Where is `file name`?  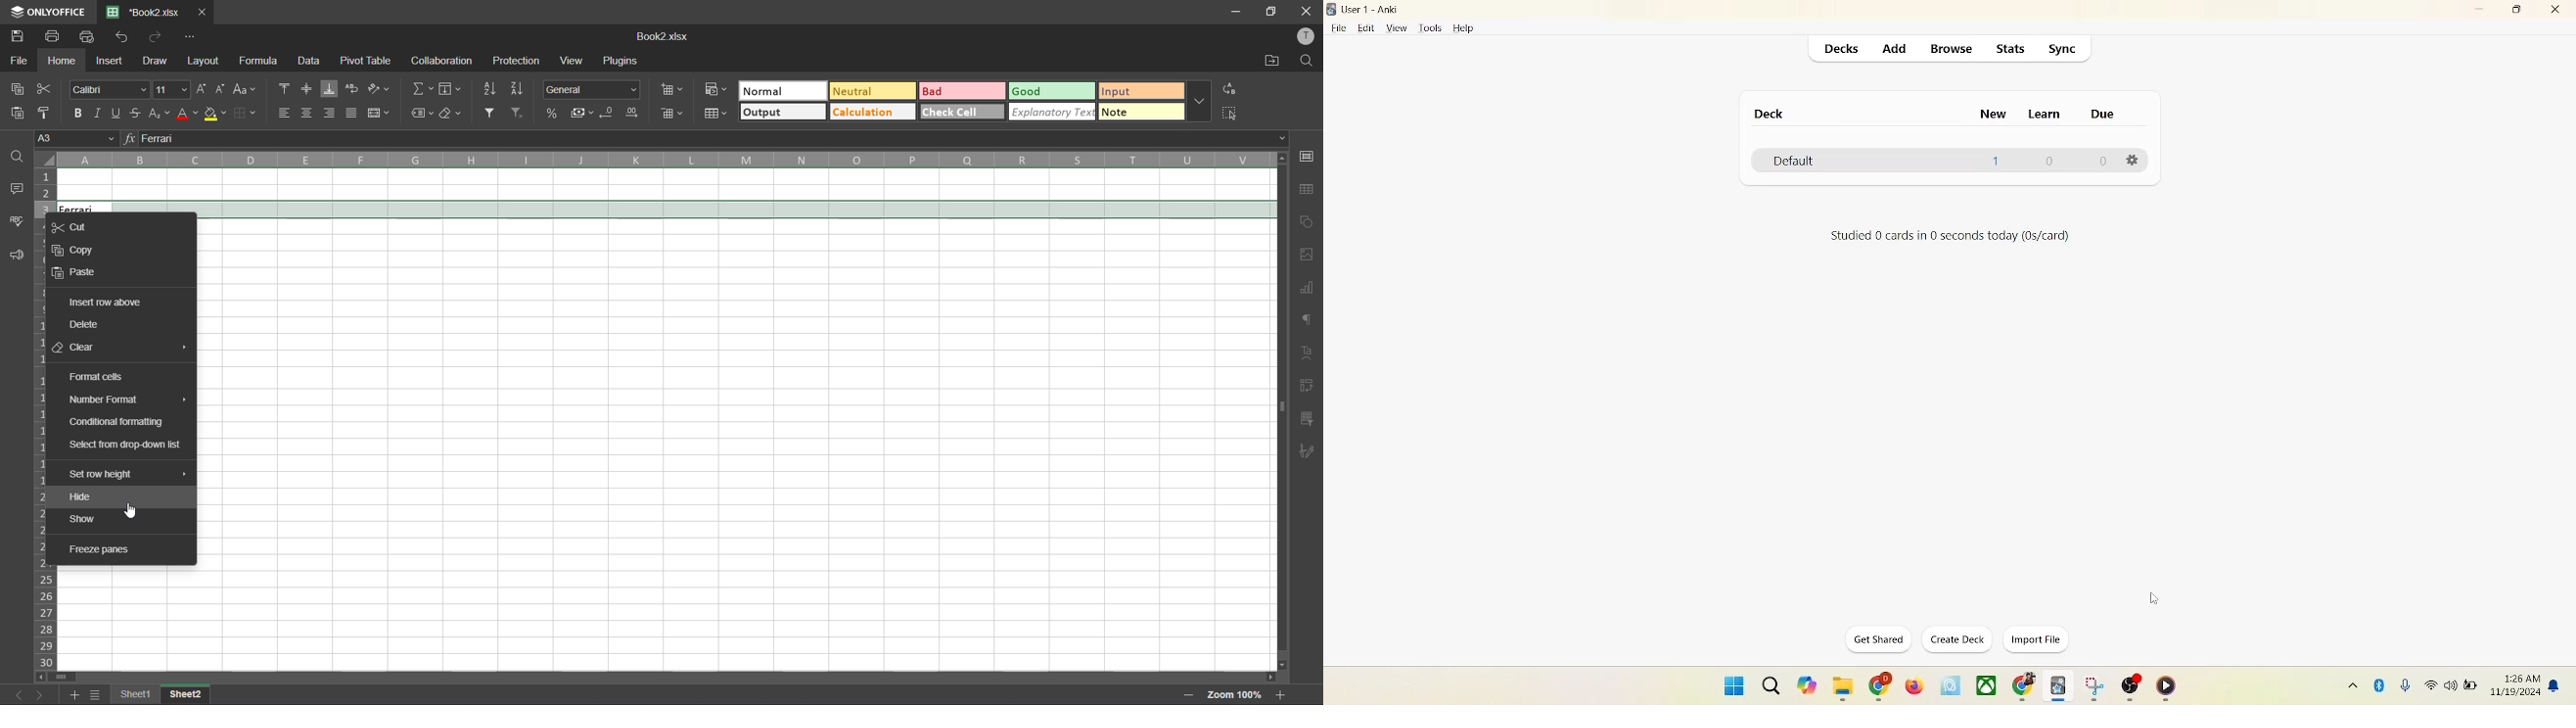 file name is located at coordinates (143, 12).